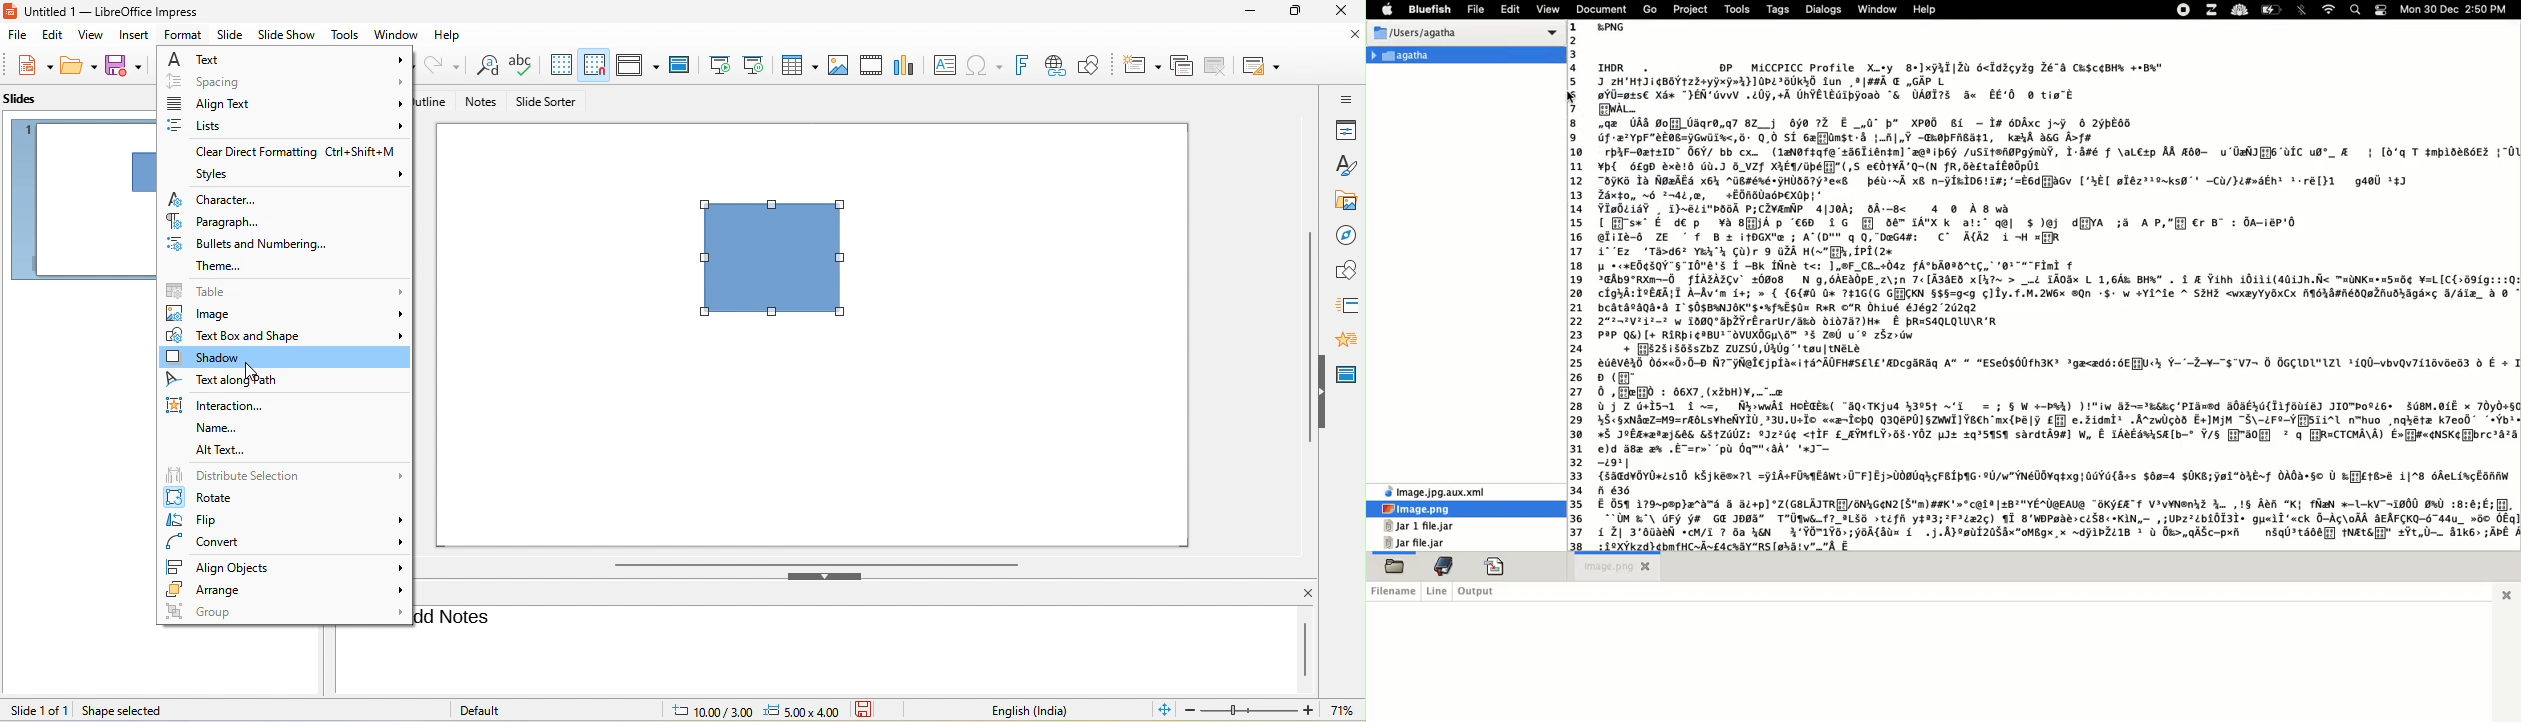  Describe the element at coordinates (286, 101) in the screenshot. I see `align text` at that location.